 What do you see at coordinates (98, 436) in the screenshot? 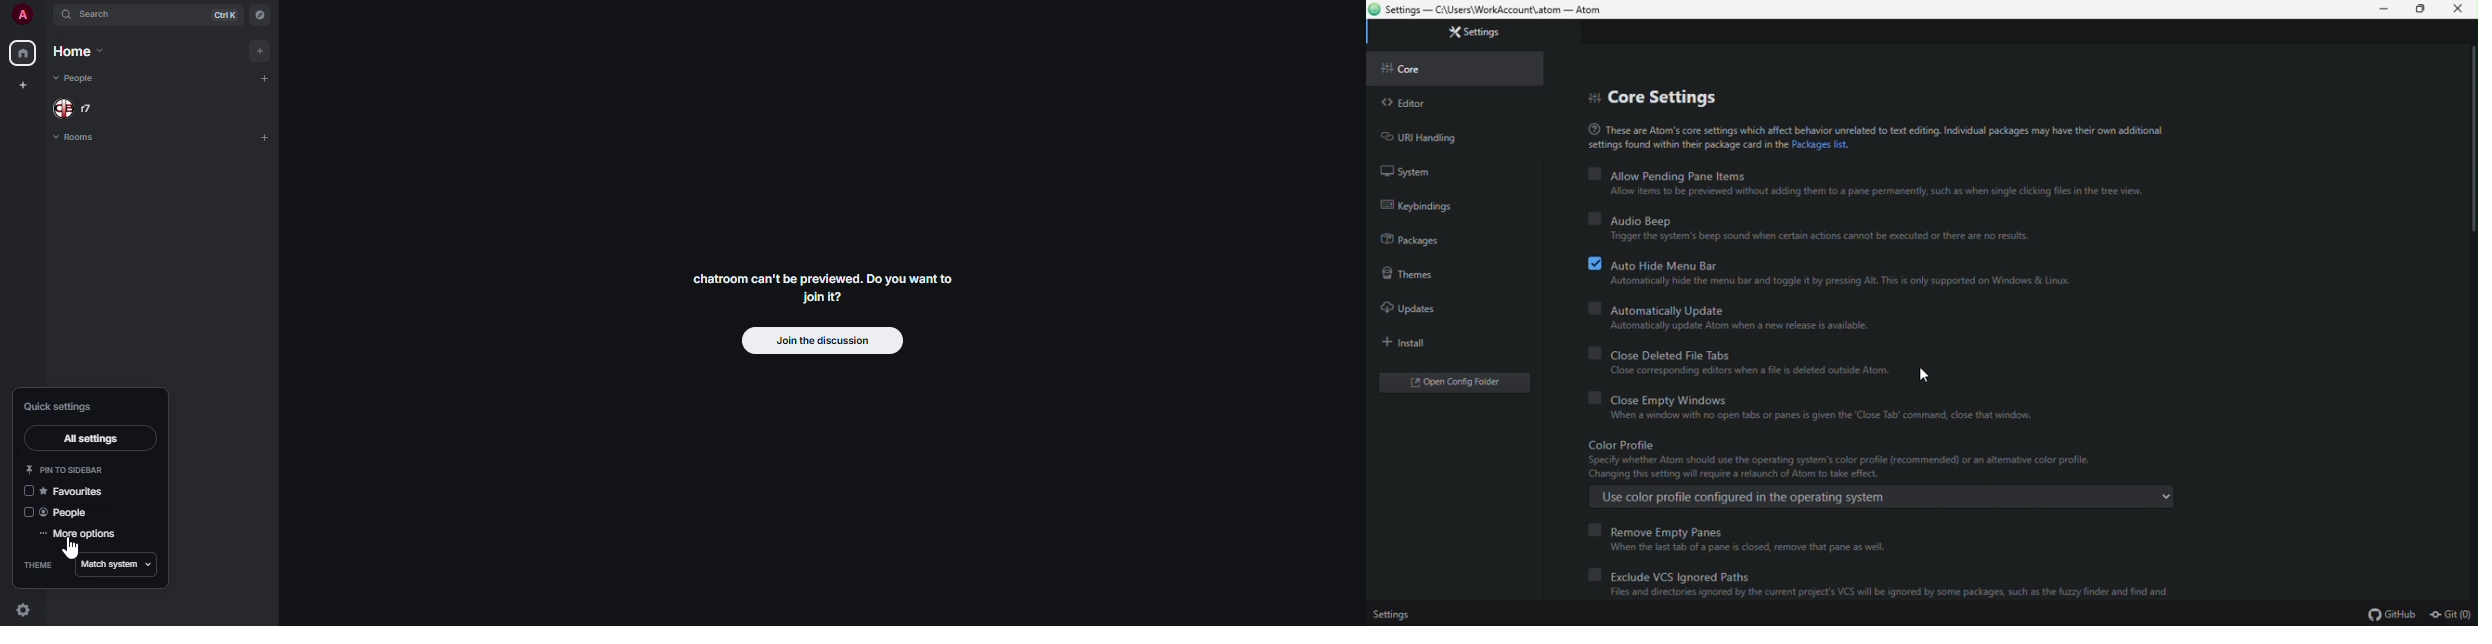
I see `all settings` at bounding box center [98, 436].